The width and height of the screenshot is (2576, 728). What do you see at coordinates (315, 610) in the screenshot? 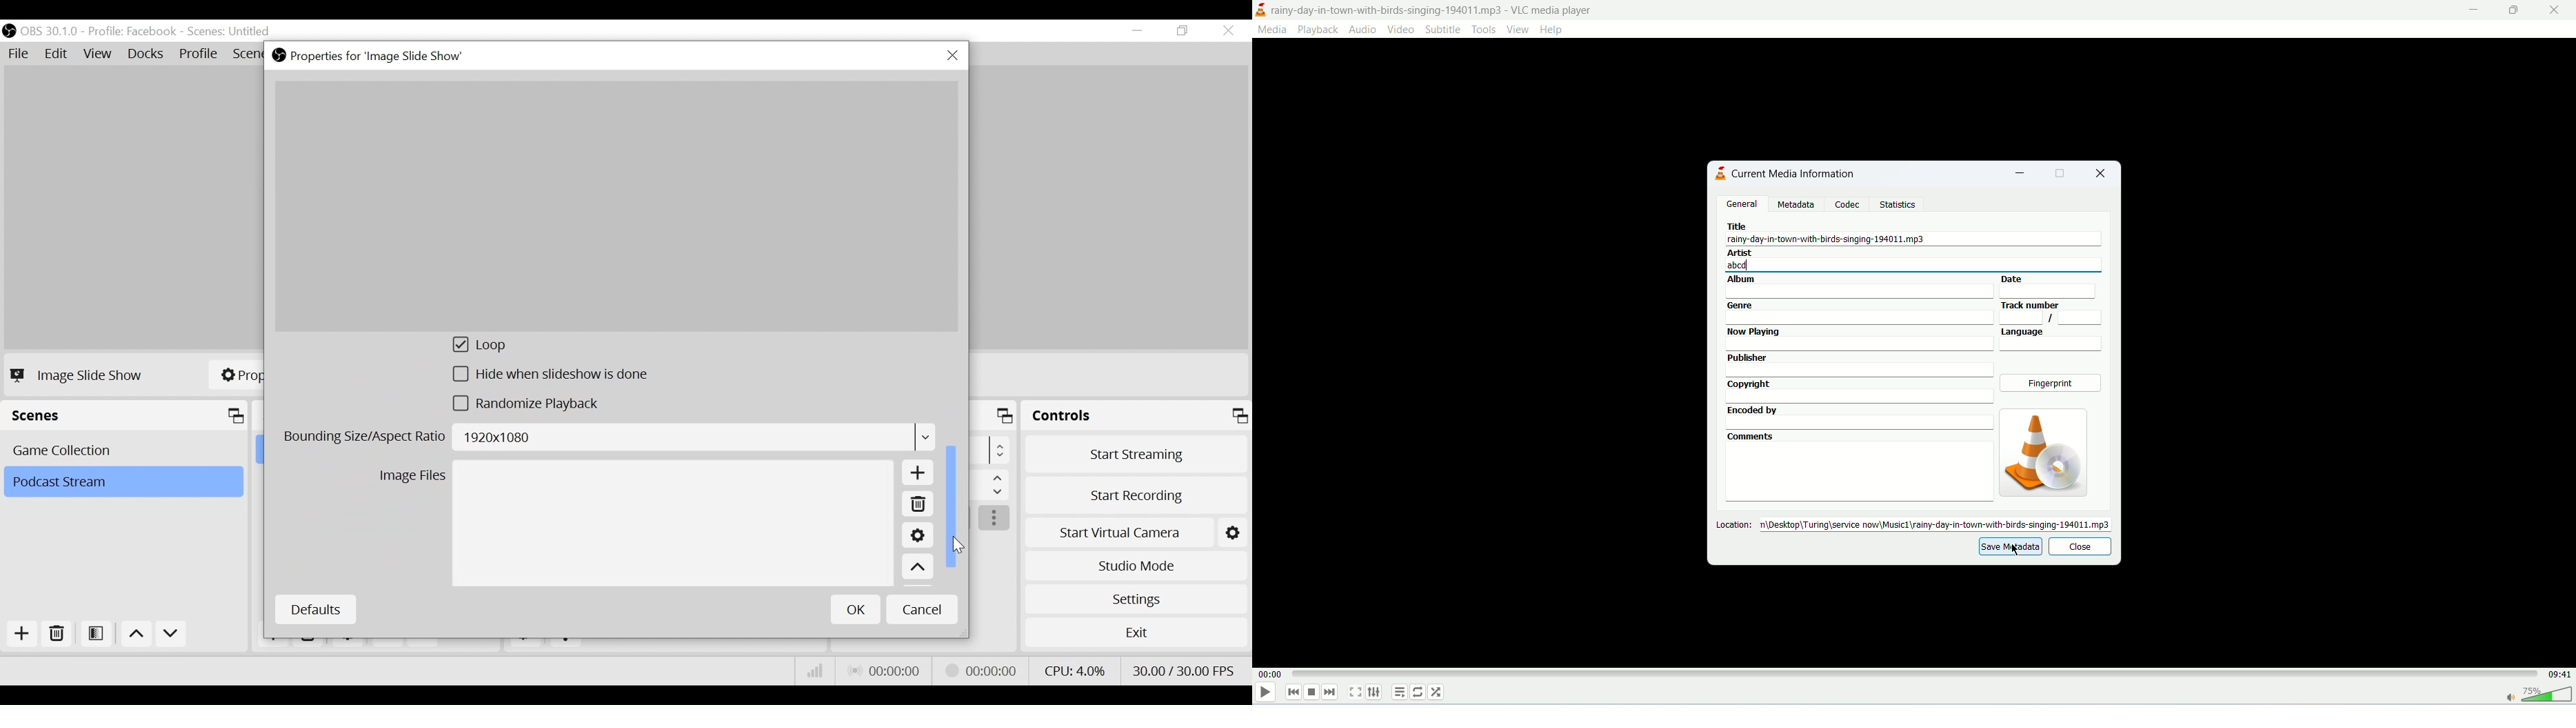
I see `Defaults` at bounding box center [315, 610].